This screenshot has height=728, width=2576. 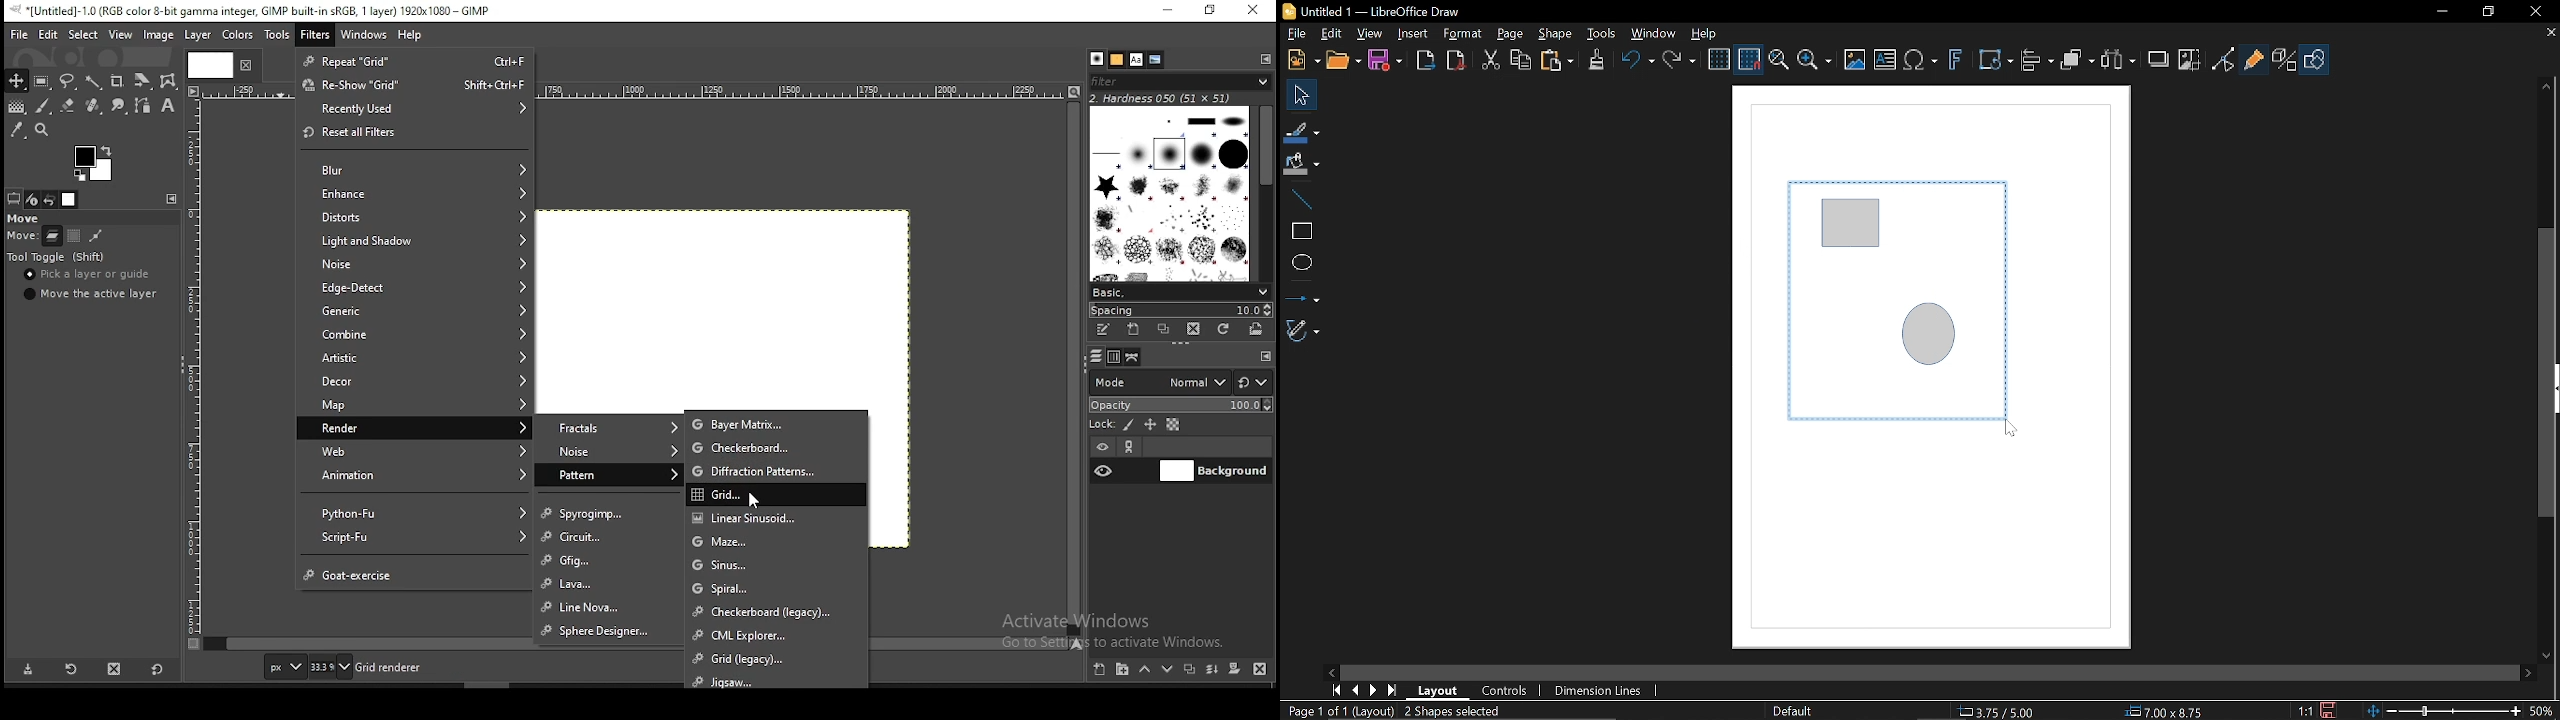 What do you see at coordinates (1136, 358) in the screenshot?
I see `paths` at bounding box center [1136, 358].